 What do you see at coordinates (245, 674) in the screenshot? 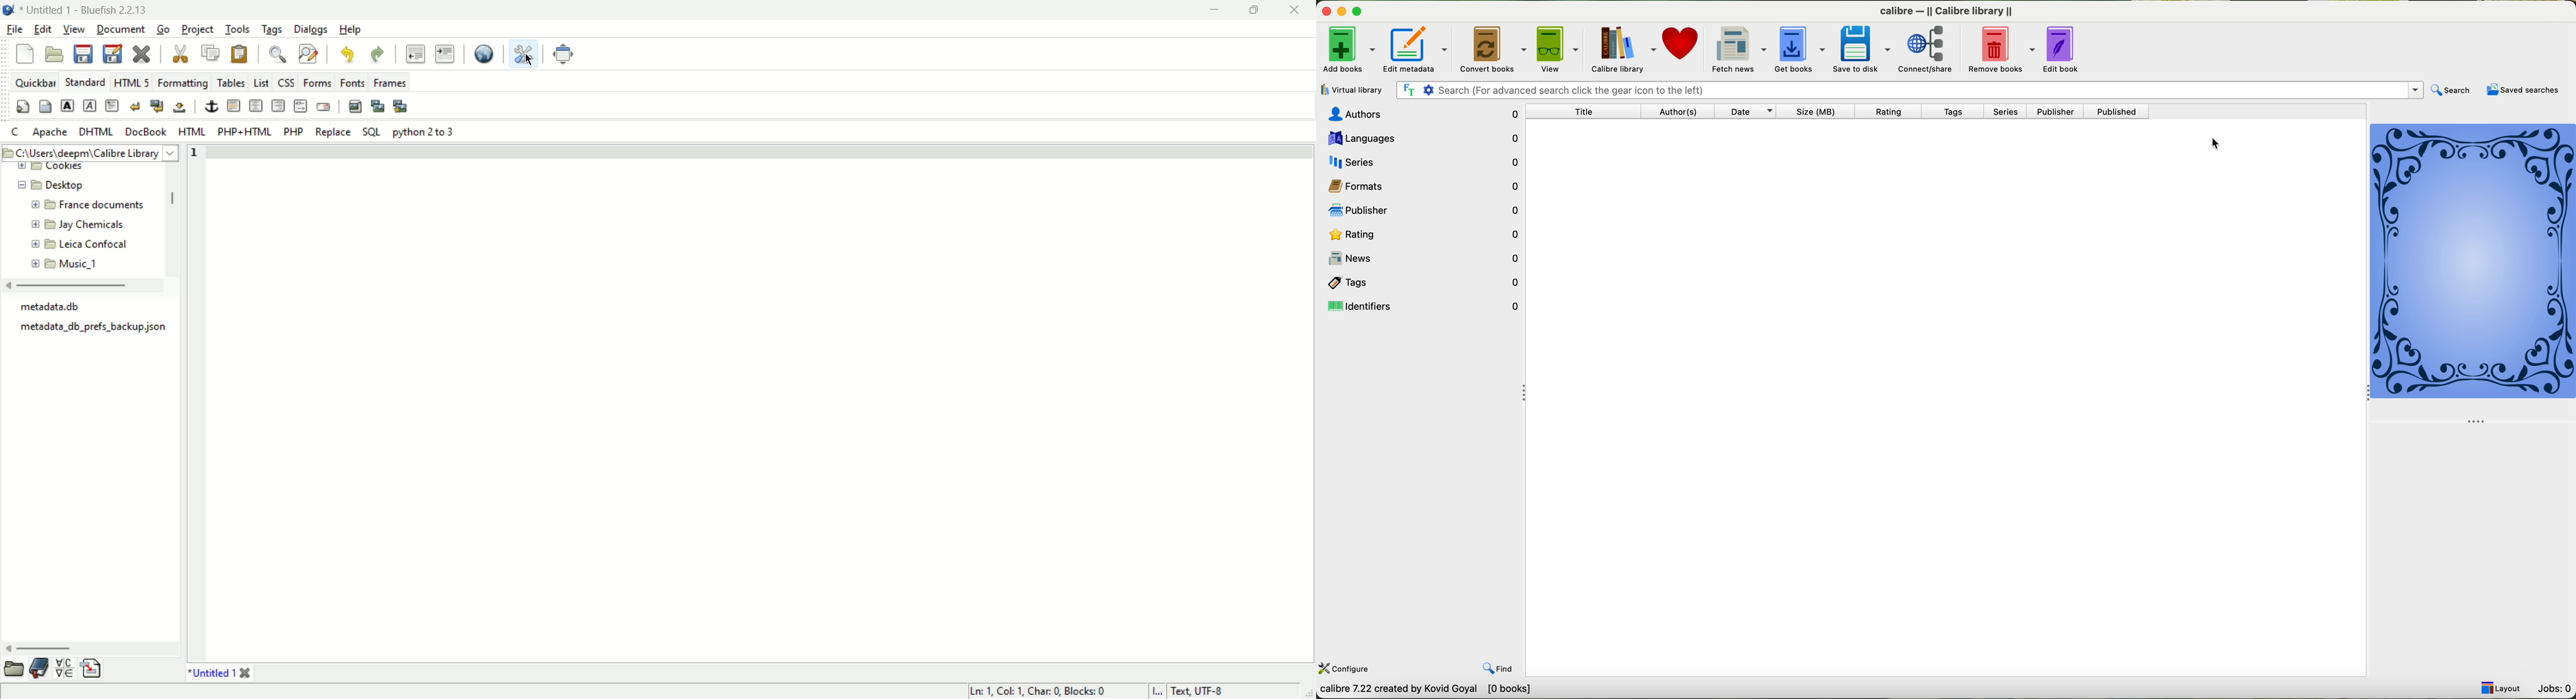
I see `close` at bounding box center [245, 674].